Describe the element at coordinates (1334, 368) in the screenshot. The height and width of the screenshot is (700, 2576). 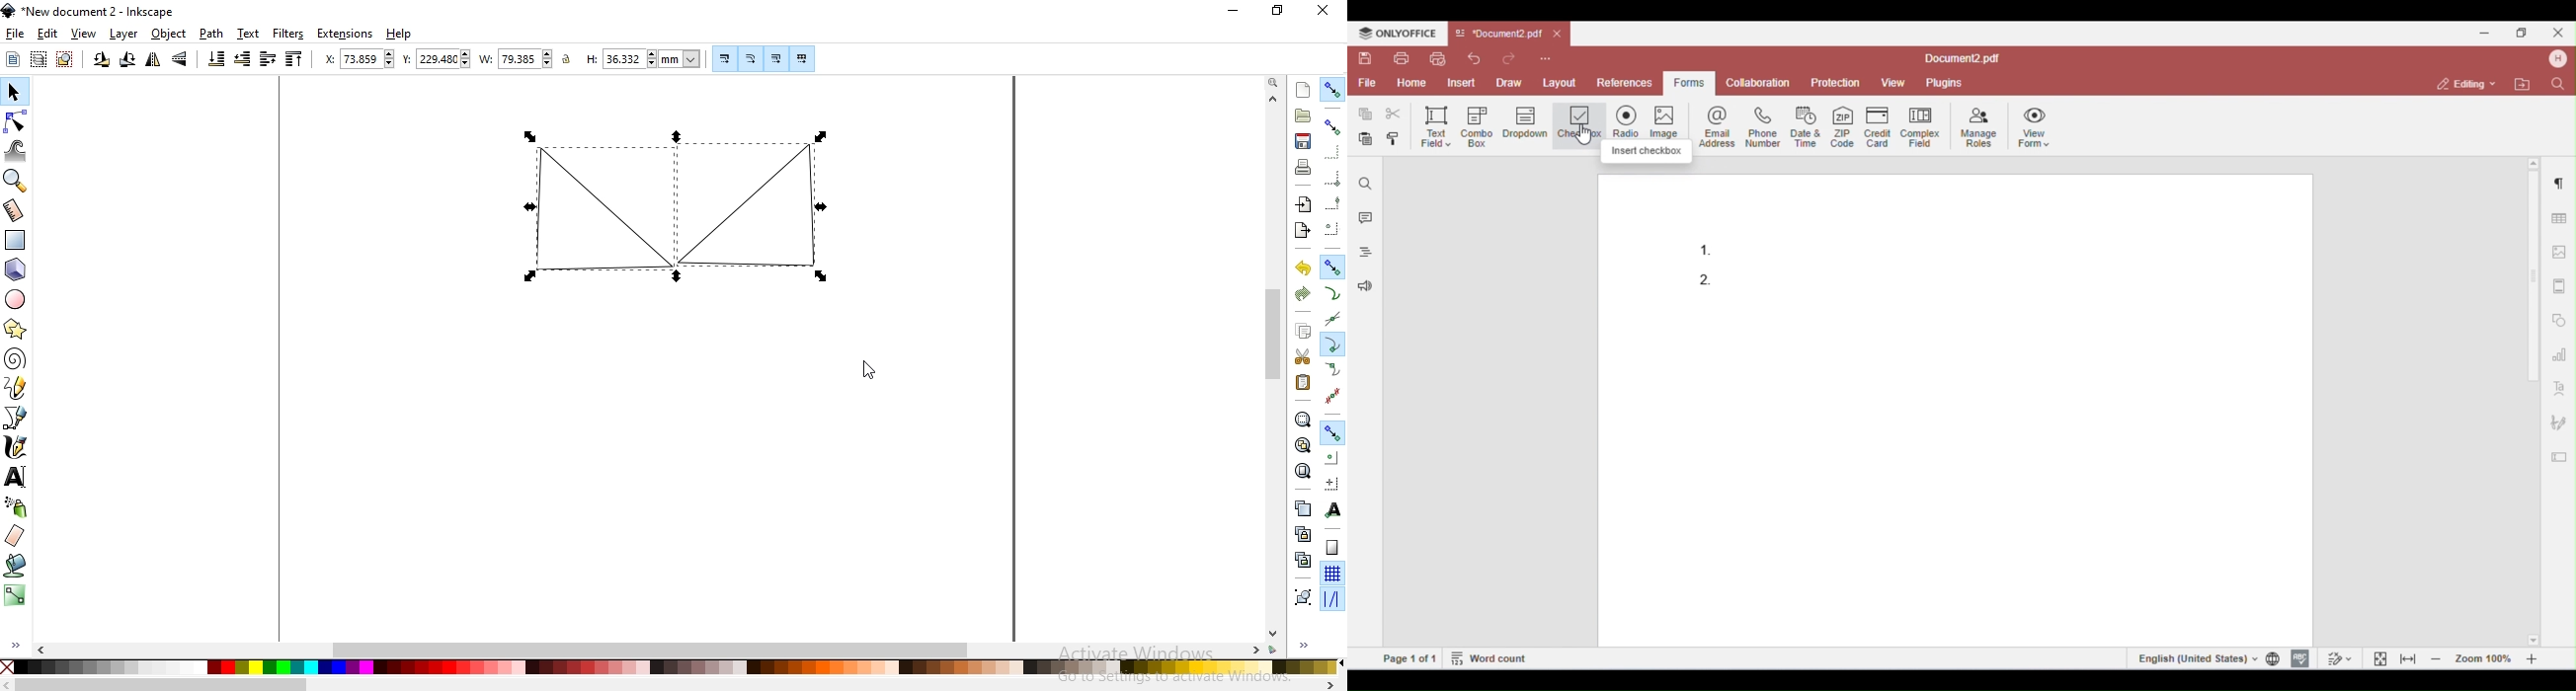
I see `snap smooth nodes` at that location.